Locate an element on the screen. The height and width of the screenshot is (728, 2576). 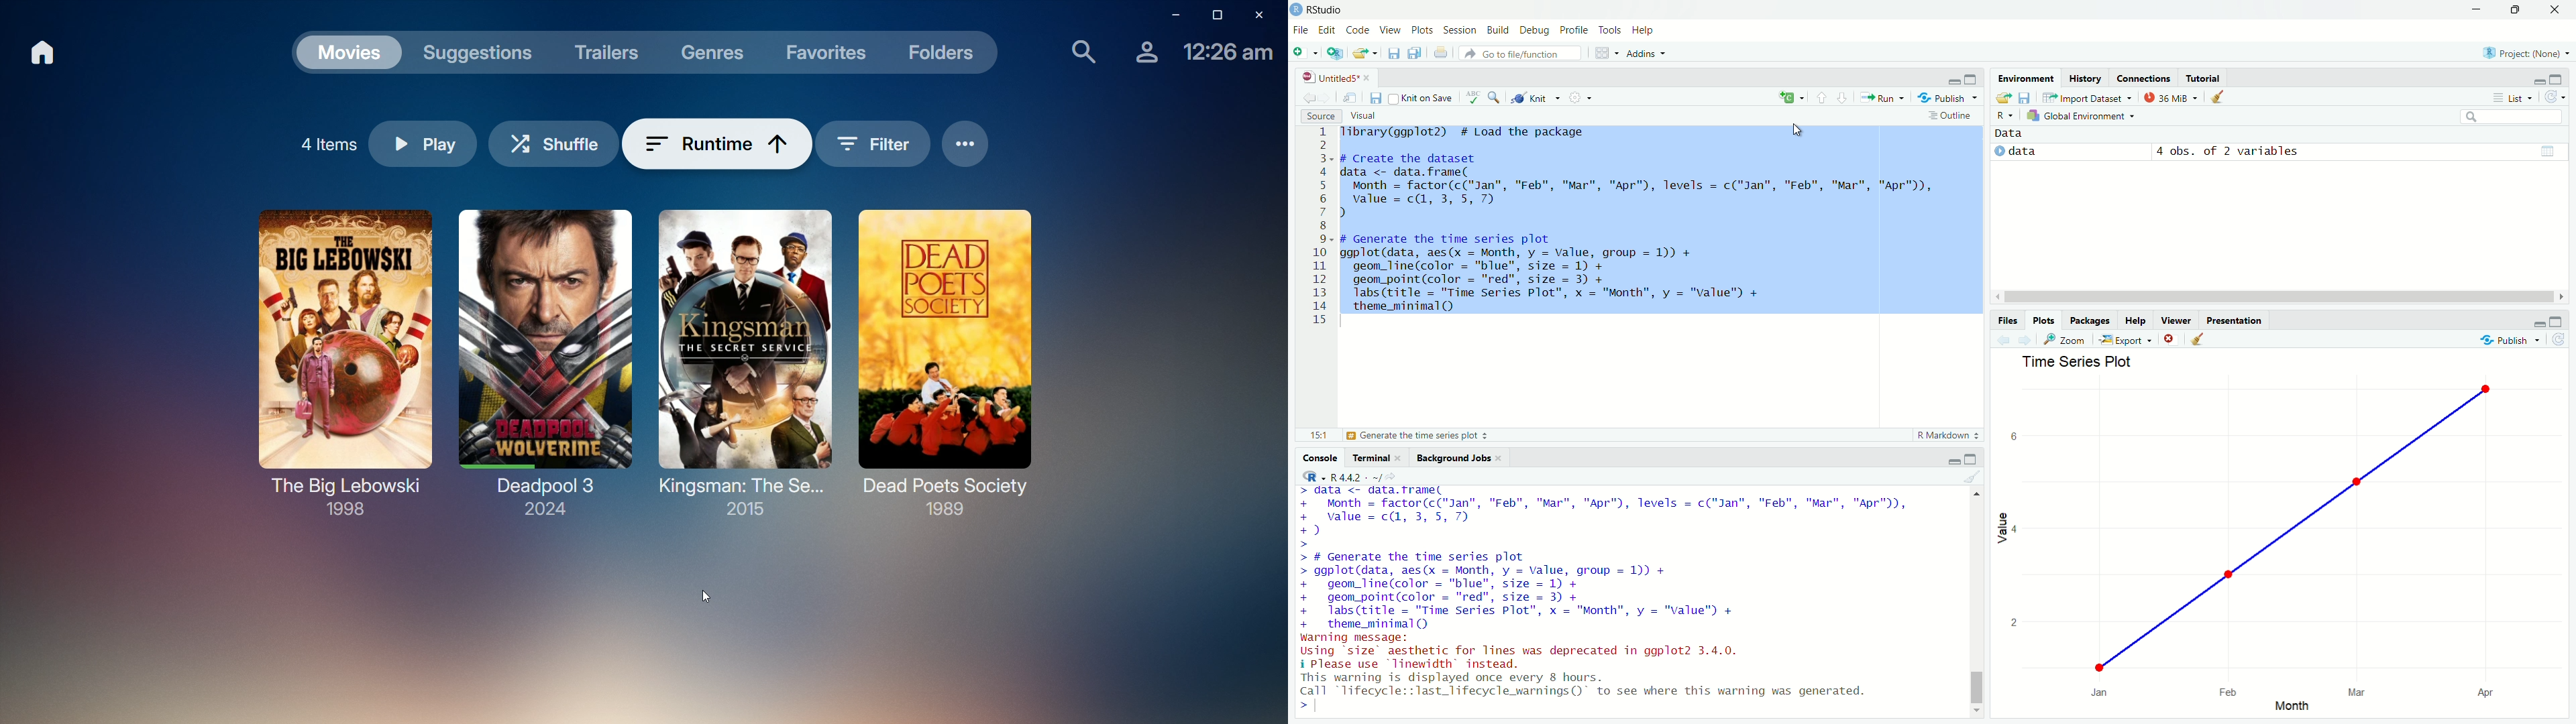
untitled5 is located at coordinates (1324, 76).